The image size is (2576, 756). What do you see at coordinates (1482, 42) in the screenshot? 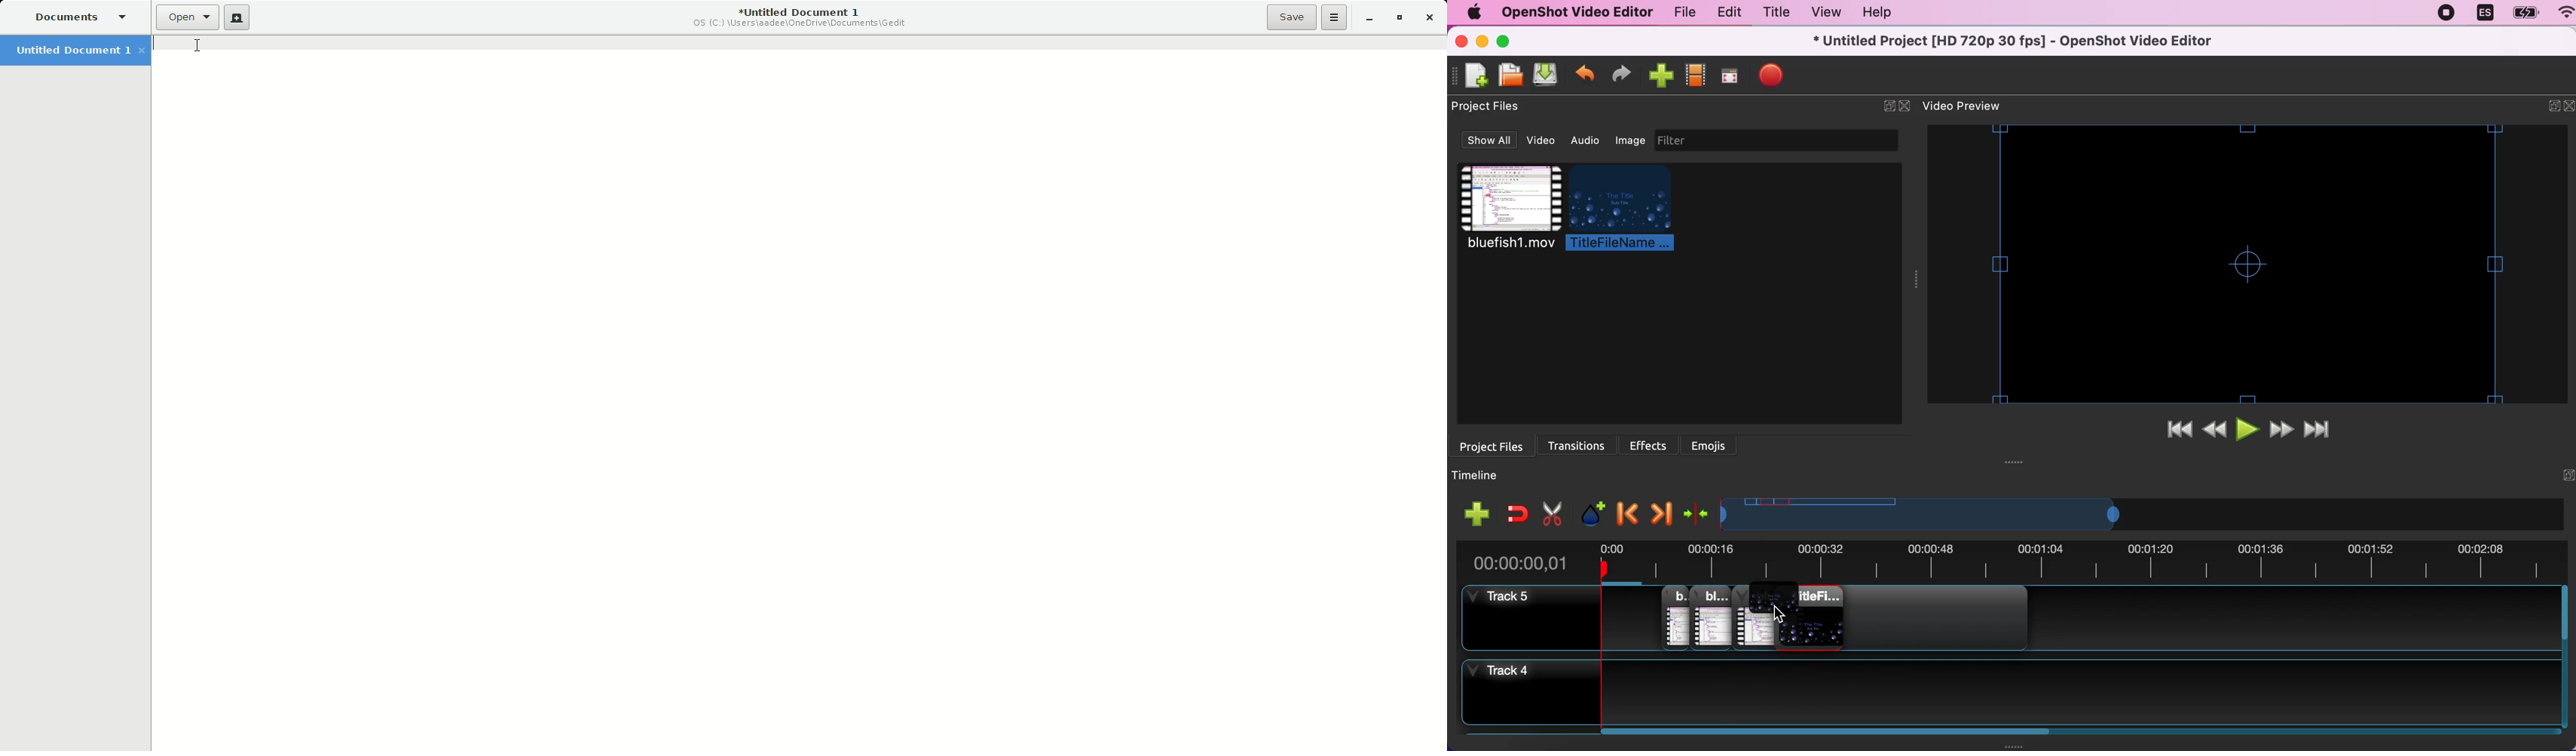
I see `minimize` at bounding box center [1482, 42].